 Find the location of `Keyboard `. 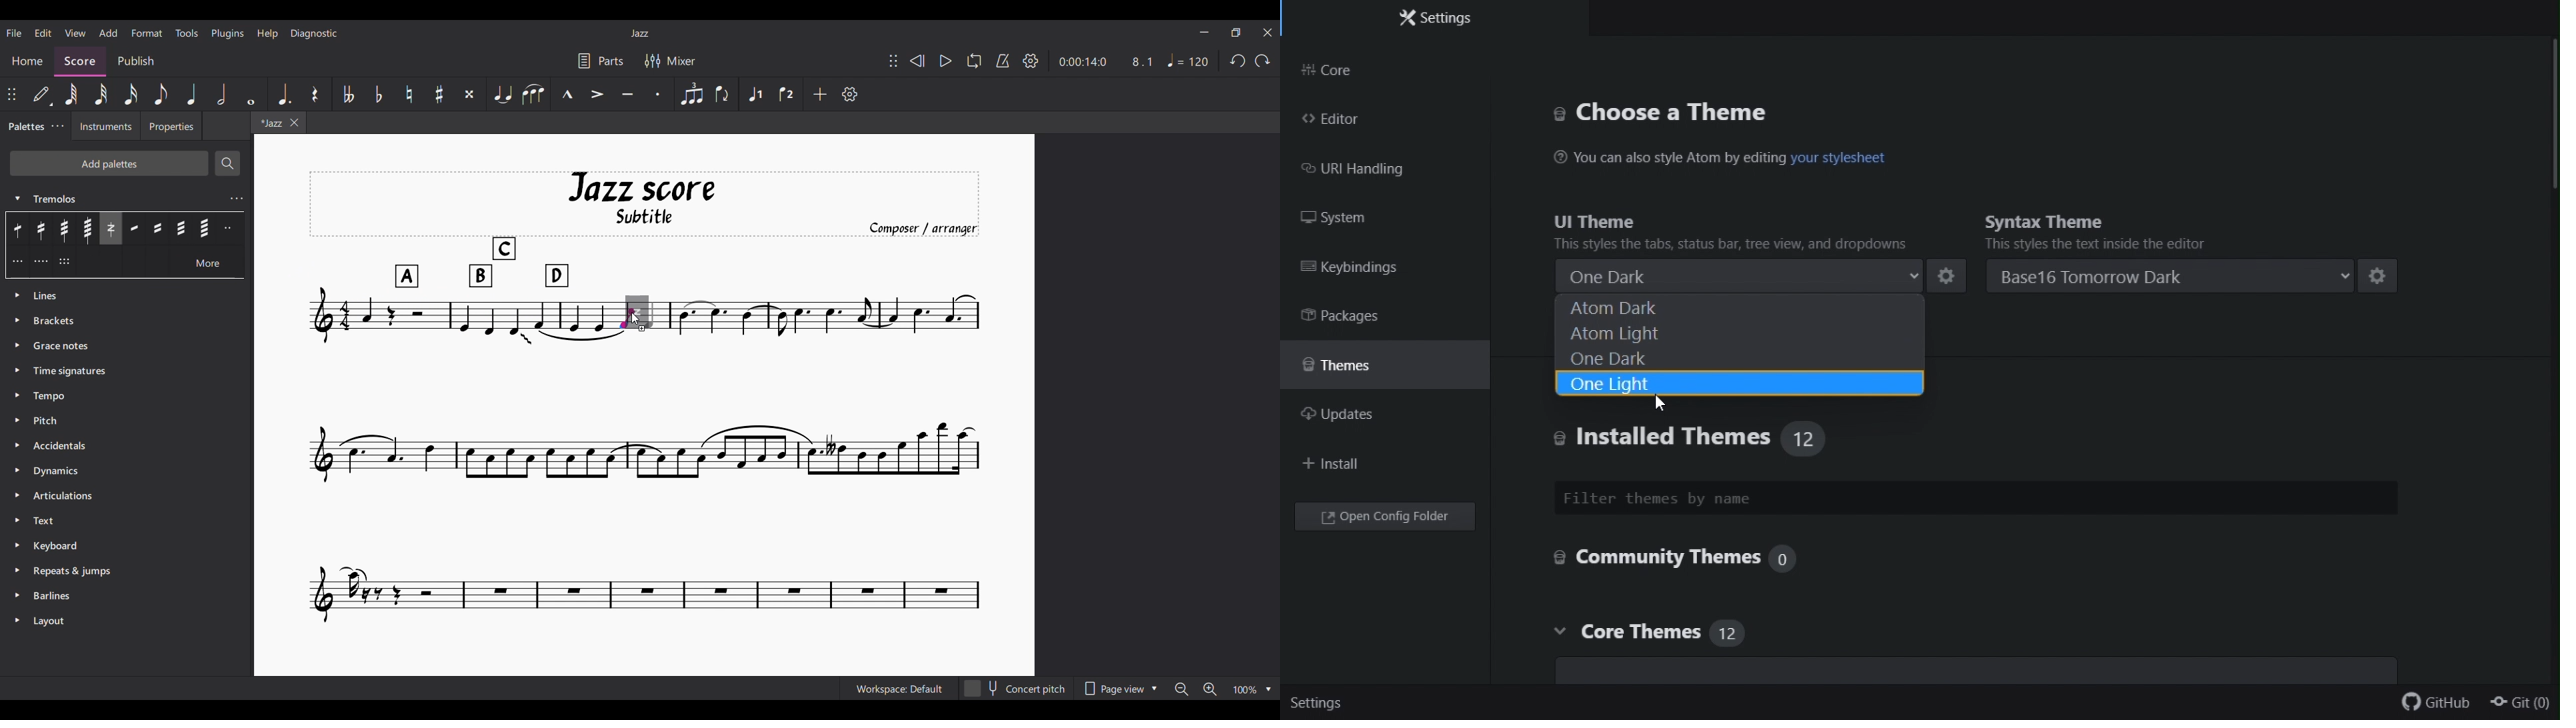

Keyboard  is located at coordinates (125, 546).